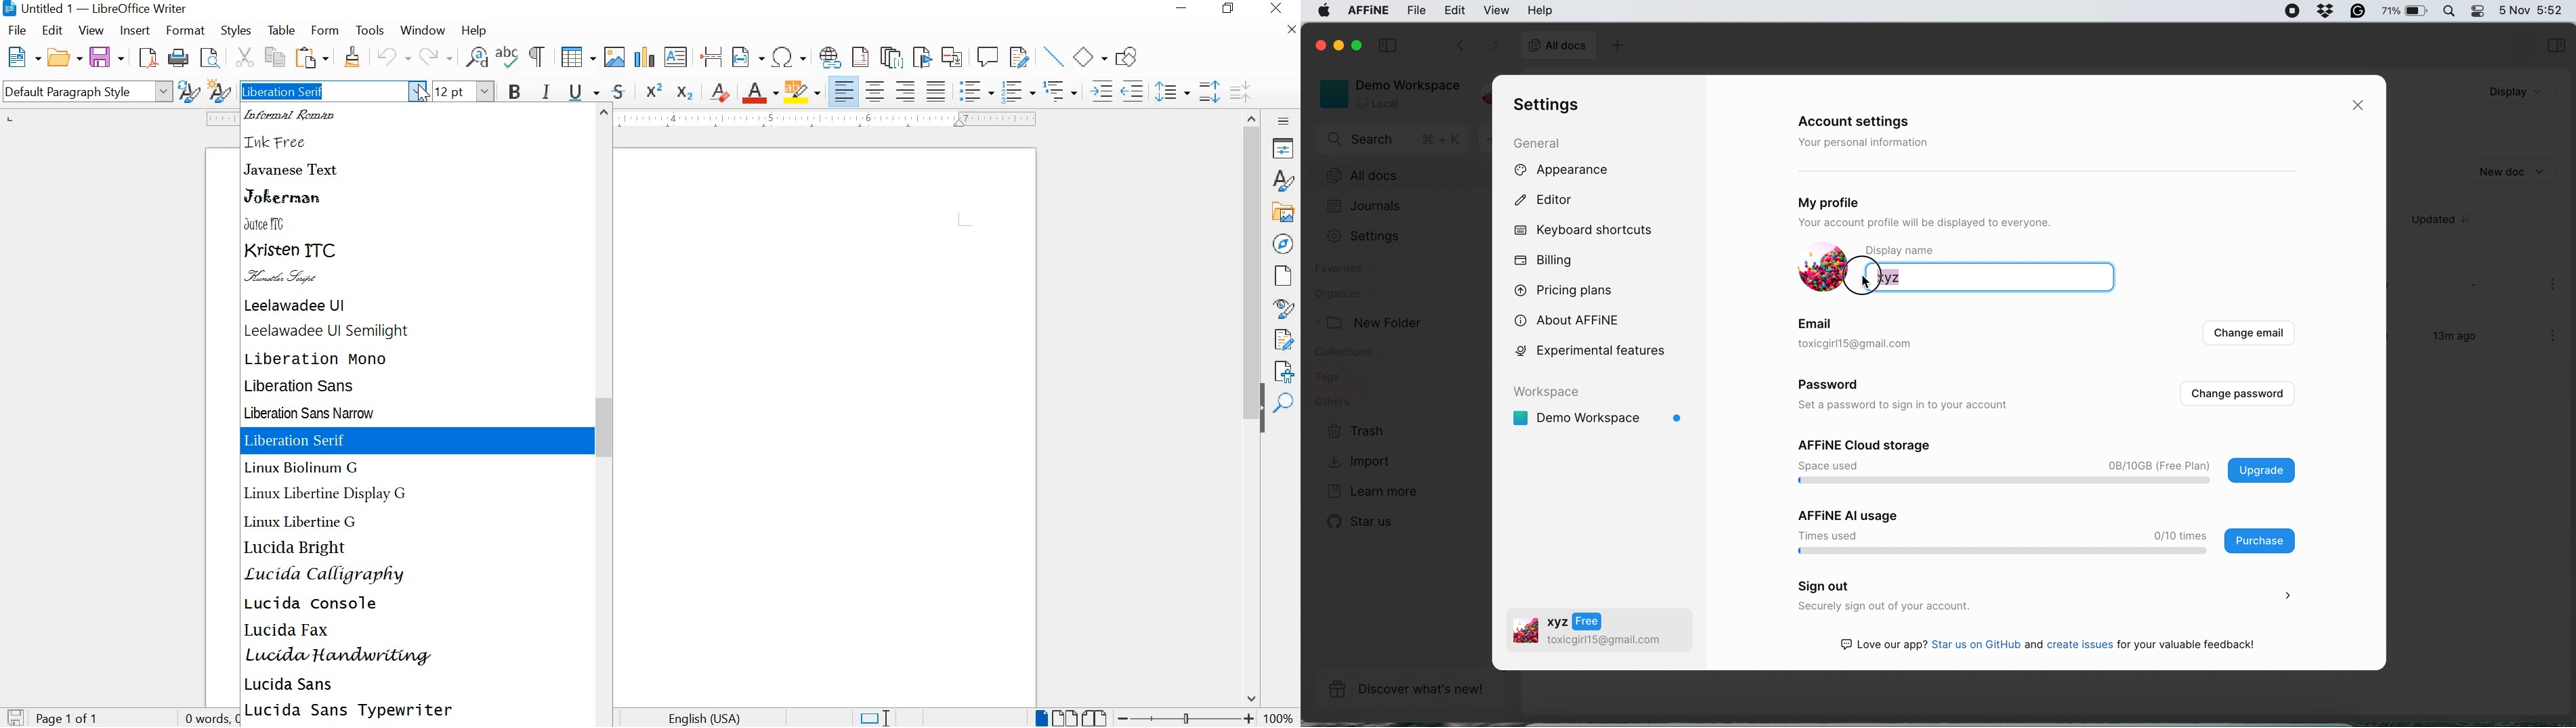 The width and height of the screenshot is (2576, 728). Describe the element at coordinates (1602, 410) in the screenshot. I see `demo workspace` at that location.